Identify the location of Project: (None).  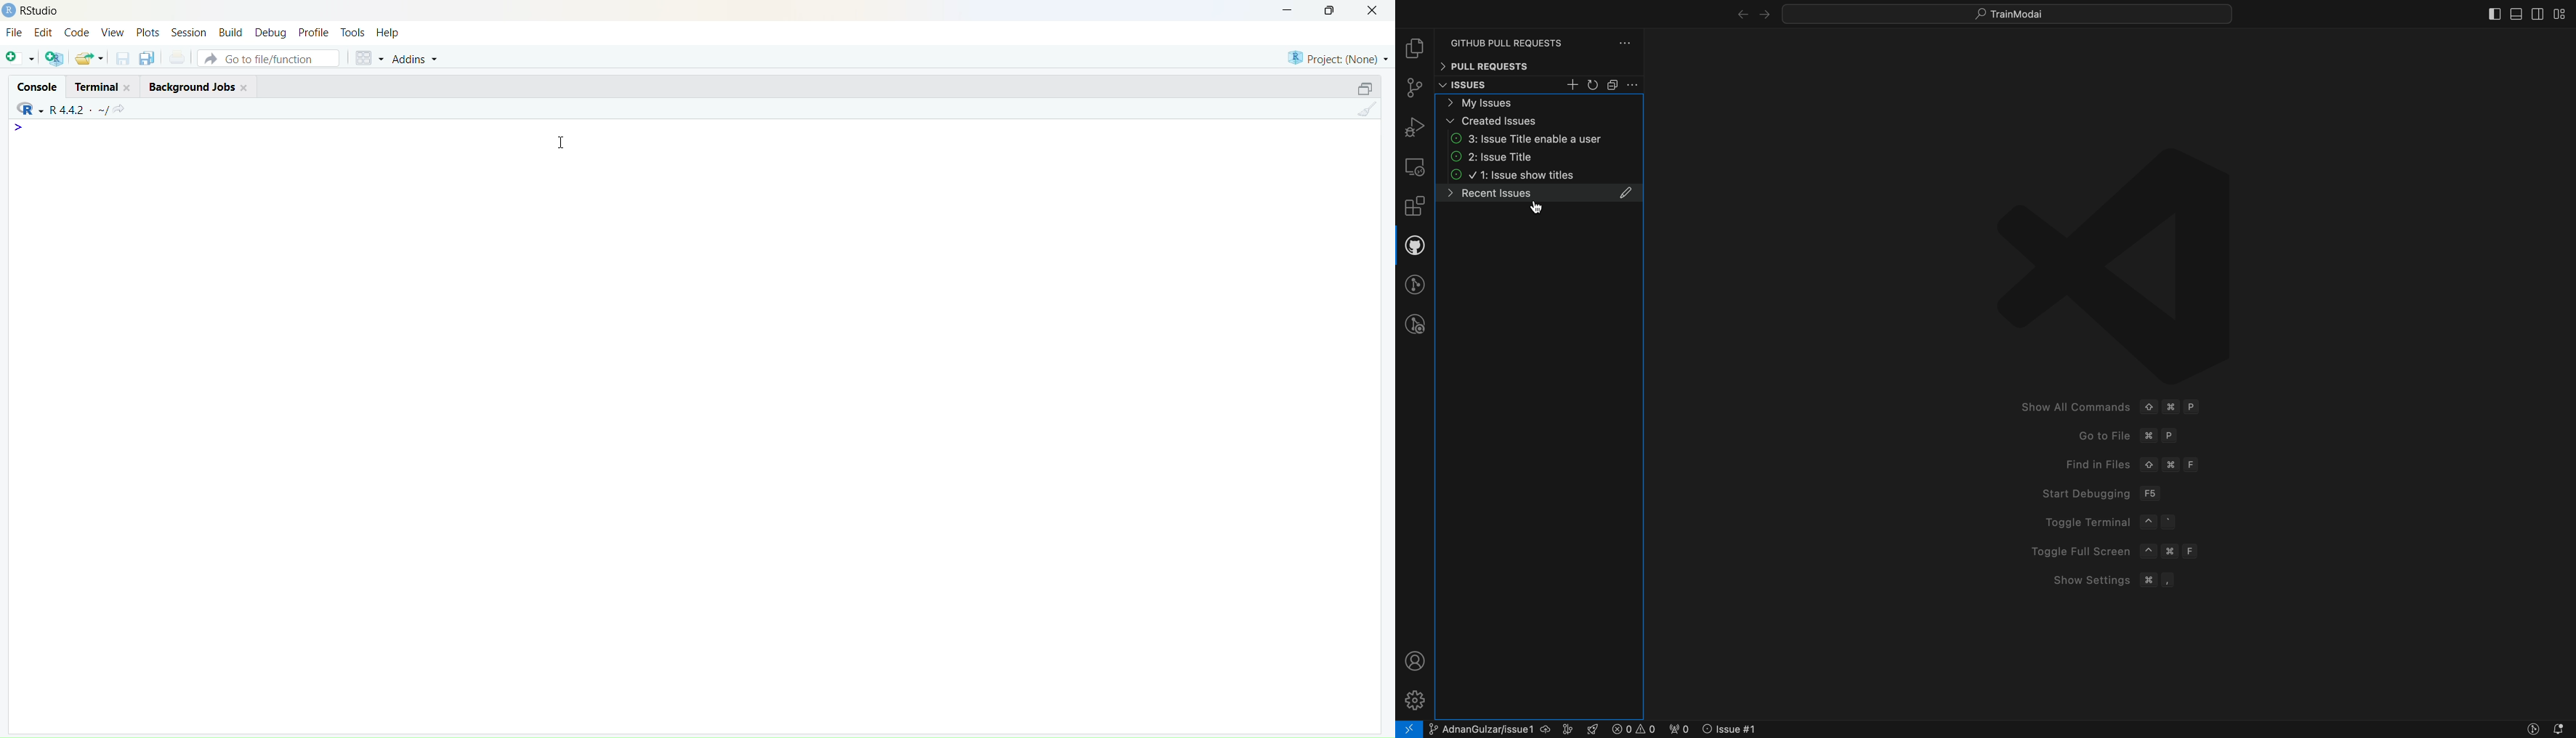
(1338, 56).